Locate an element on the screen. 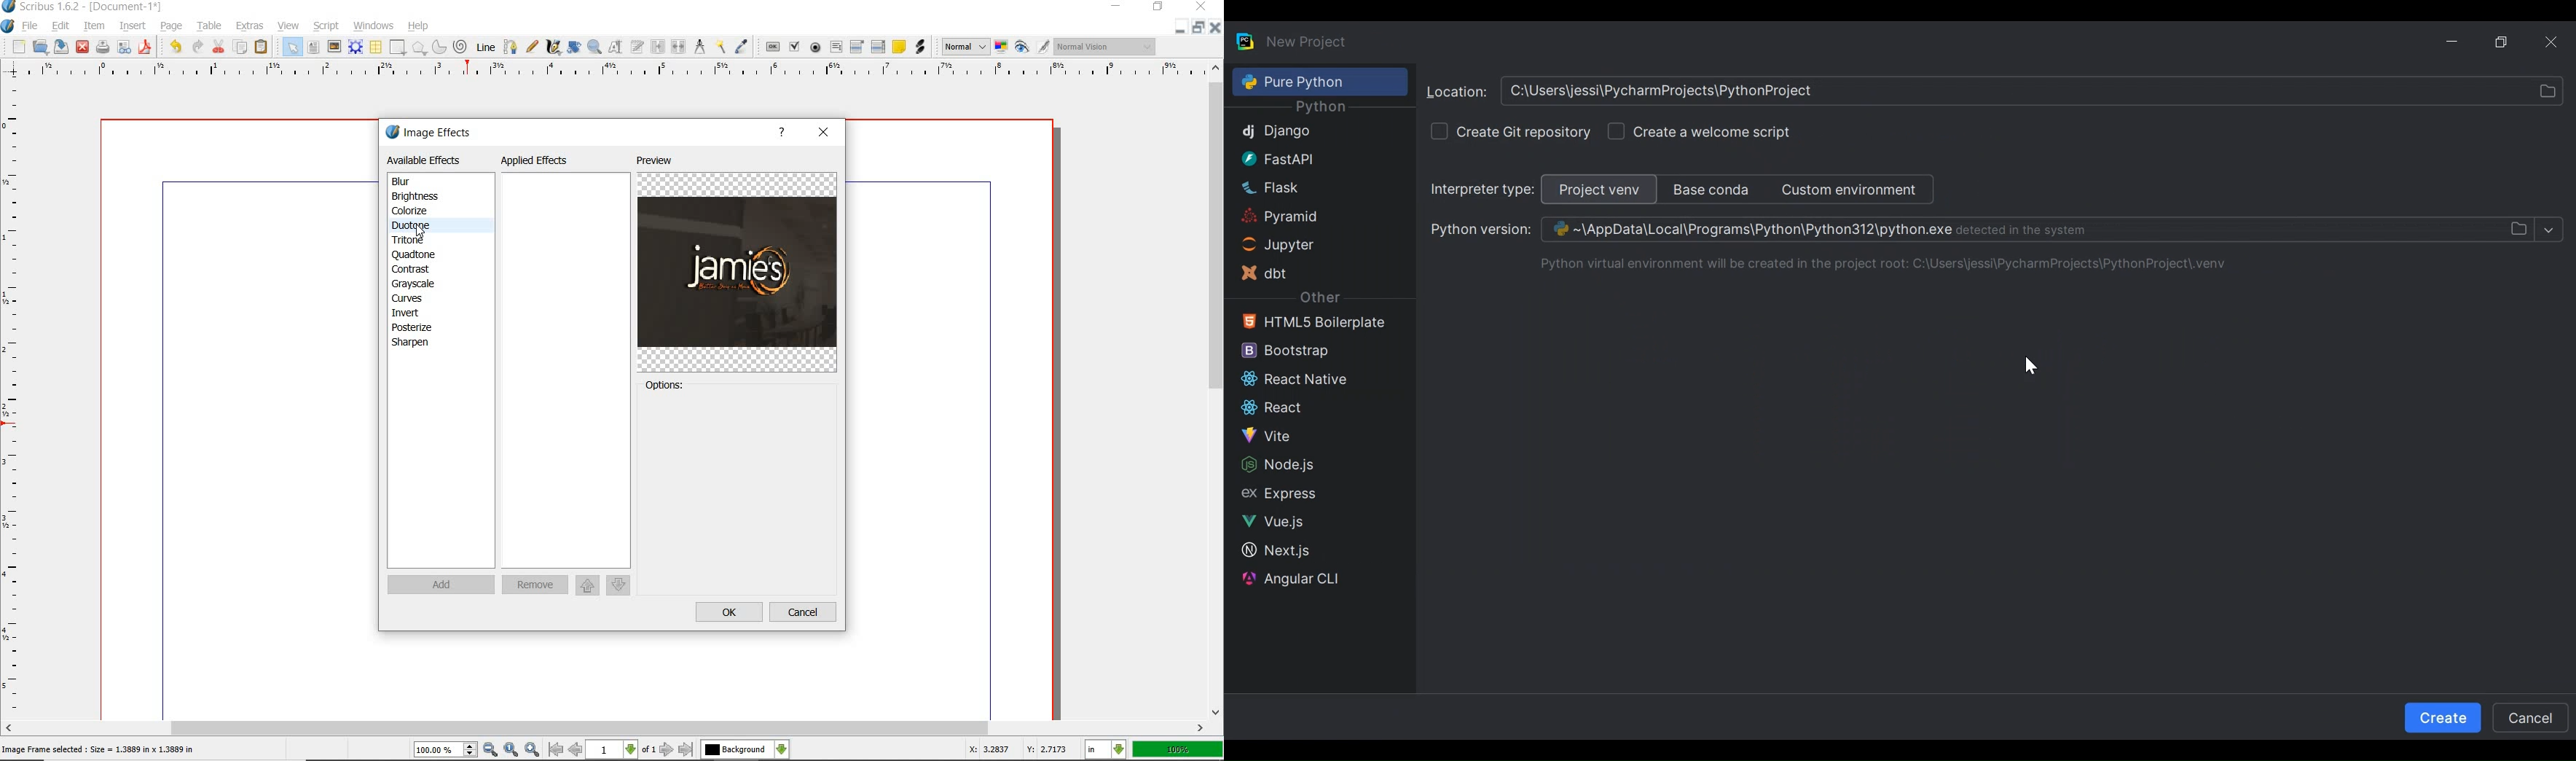  preview is located at coordinates (659, 161).